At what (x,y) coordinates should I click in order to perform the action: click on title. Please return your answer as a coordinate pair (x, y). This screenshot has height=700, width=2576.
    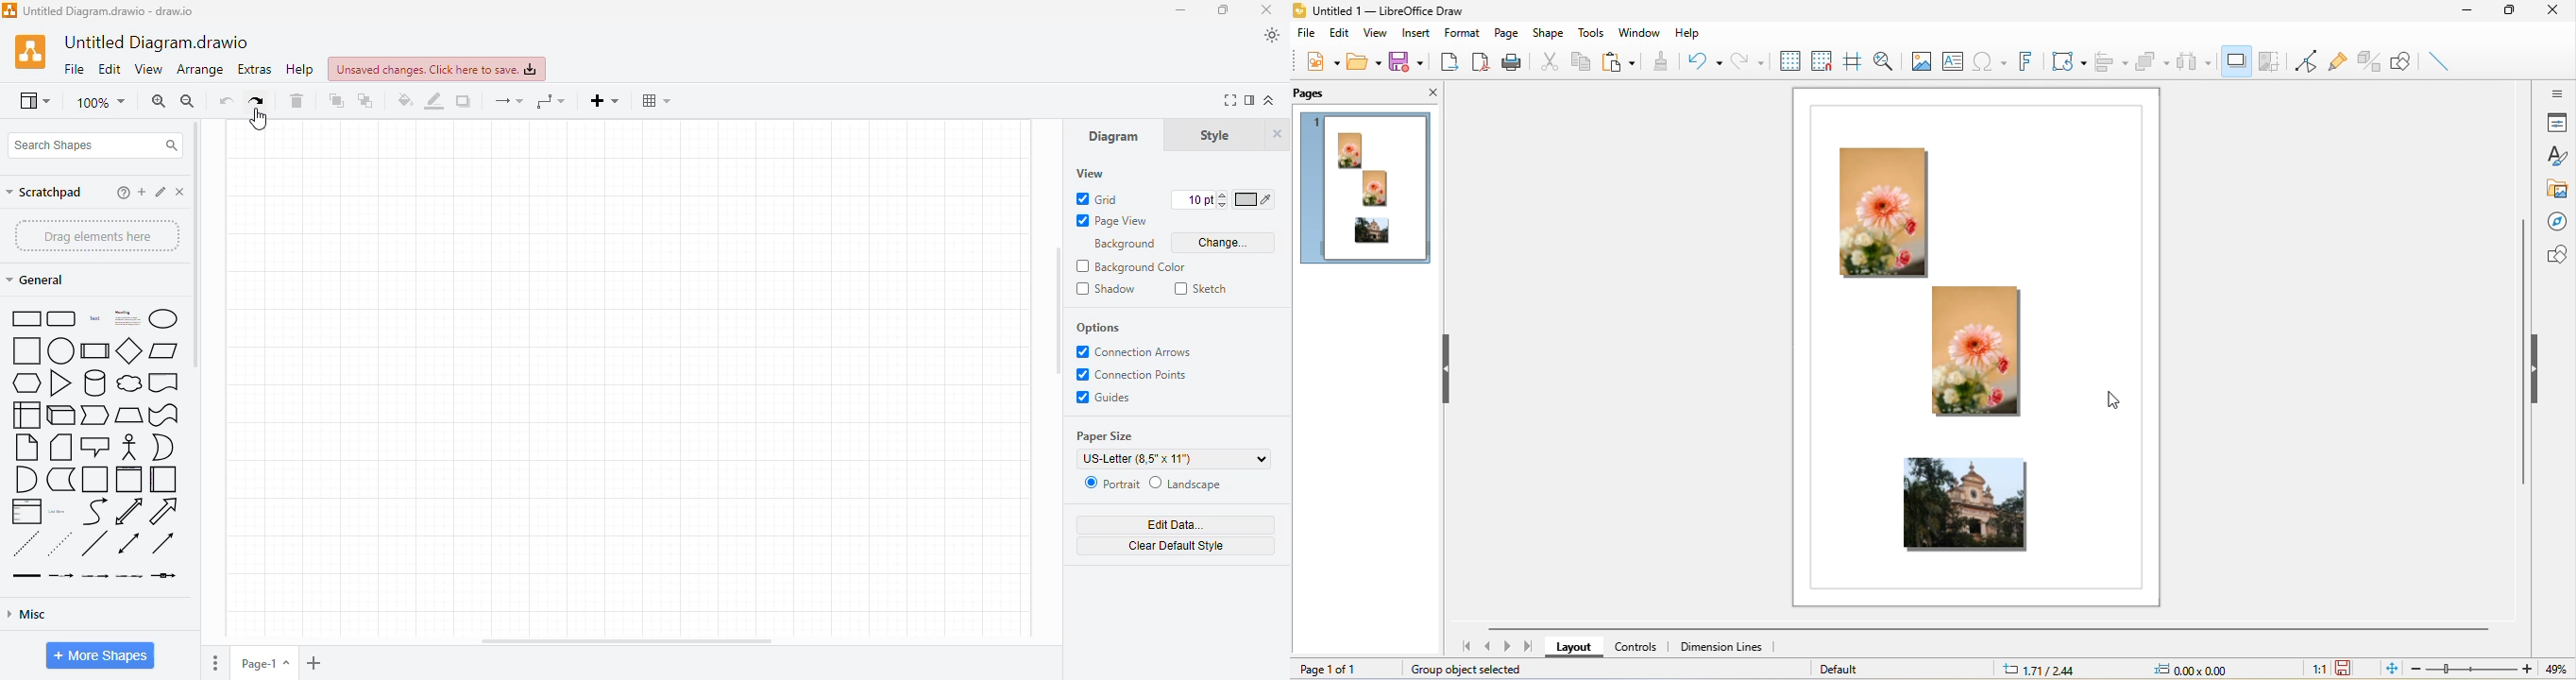
    Looking at the image, I should click on (154, 42).